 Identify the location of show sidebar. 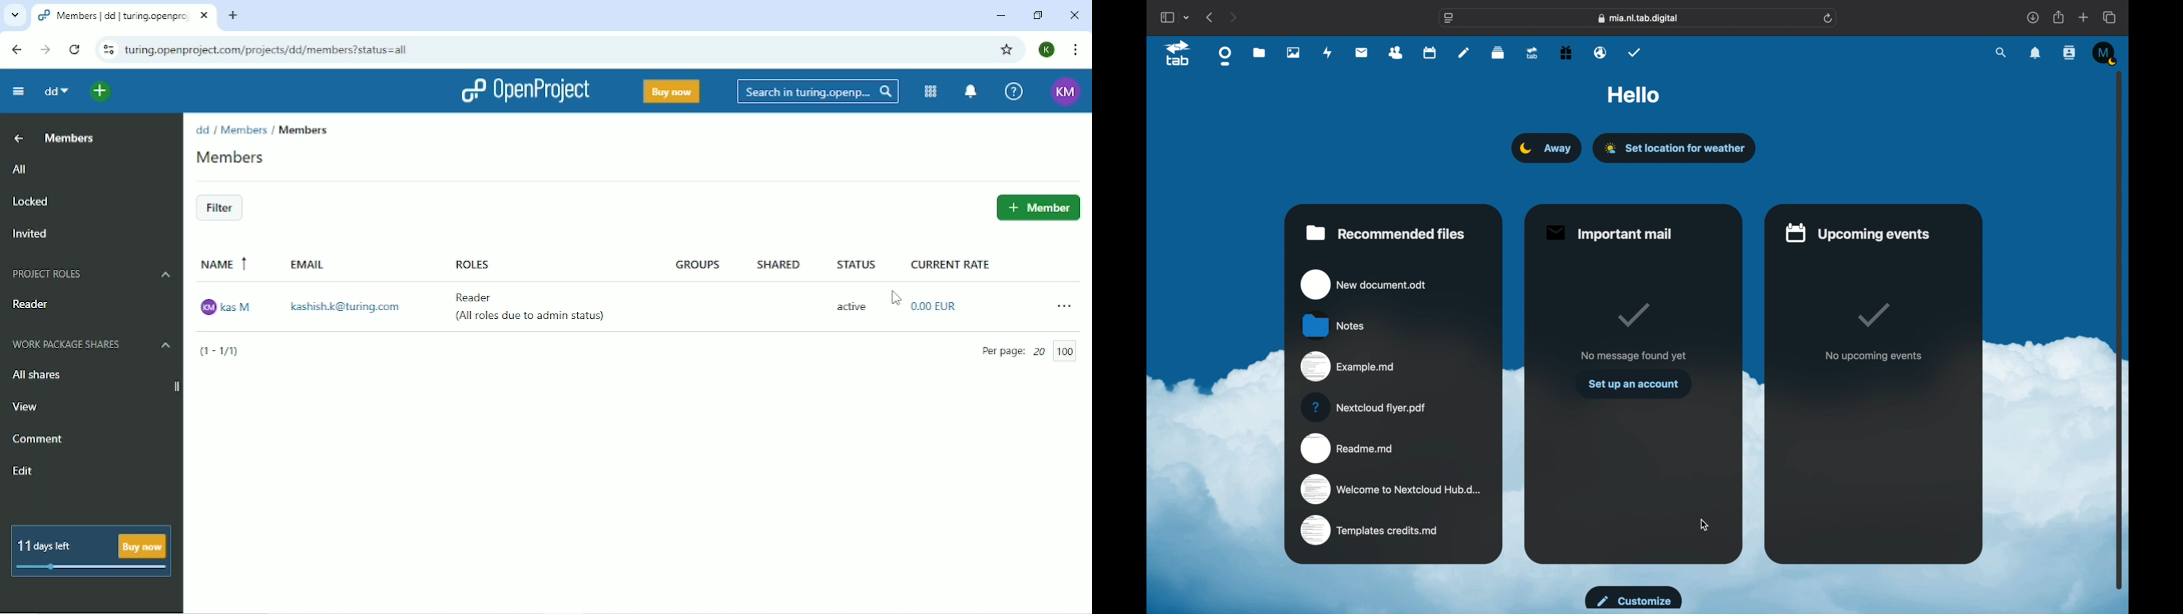
(1166, 17).